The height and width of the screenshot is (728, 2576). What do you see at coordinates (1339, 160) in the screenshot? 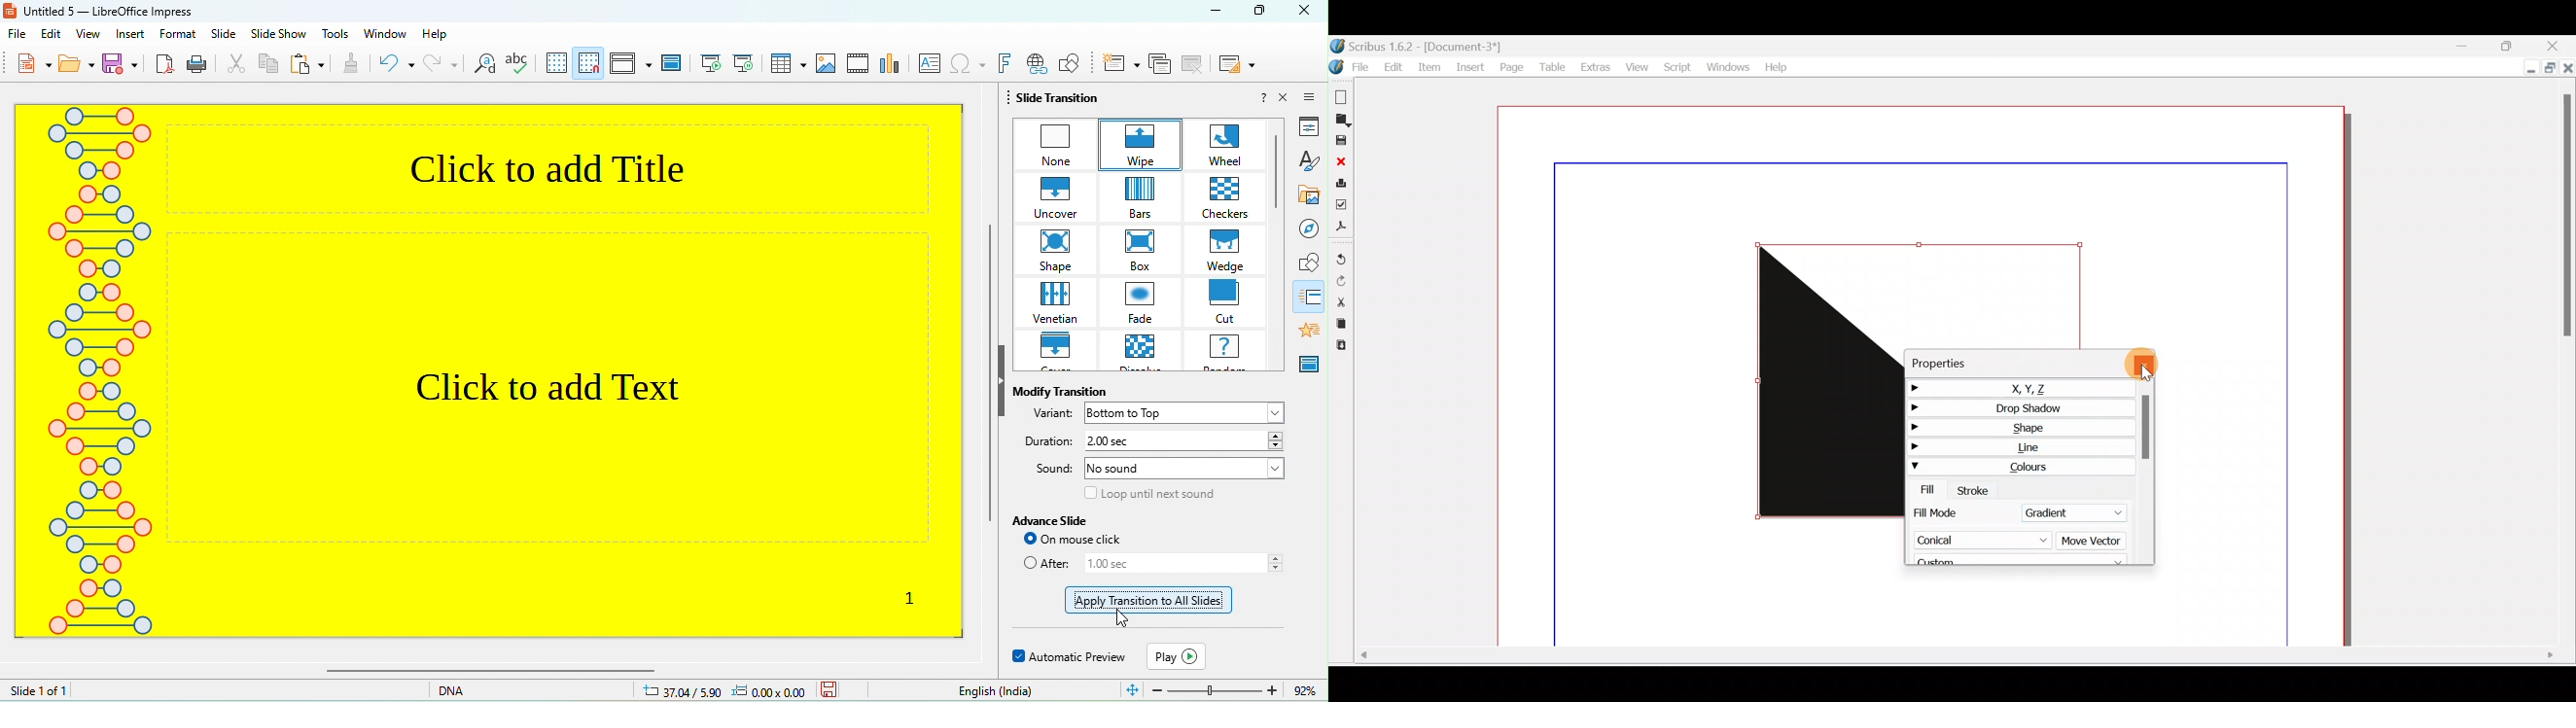
I see `Close` at bounding box center [1339, 160].